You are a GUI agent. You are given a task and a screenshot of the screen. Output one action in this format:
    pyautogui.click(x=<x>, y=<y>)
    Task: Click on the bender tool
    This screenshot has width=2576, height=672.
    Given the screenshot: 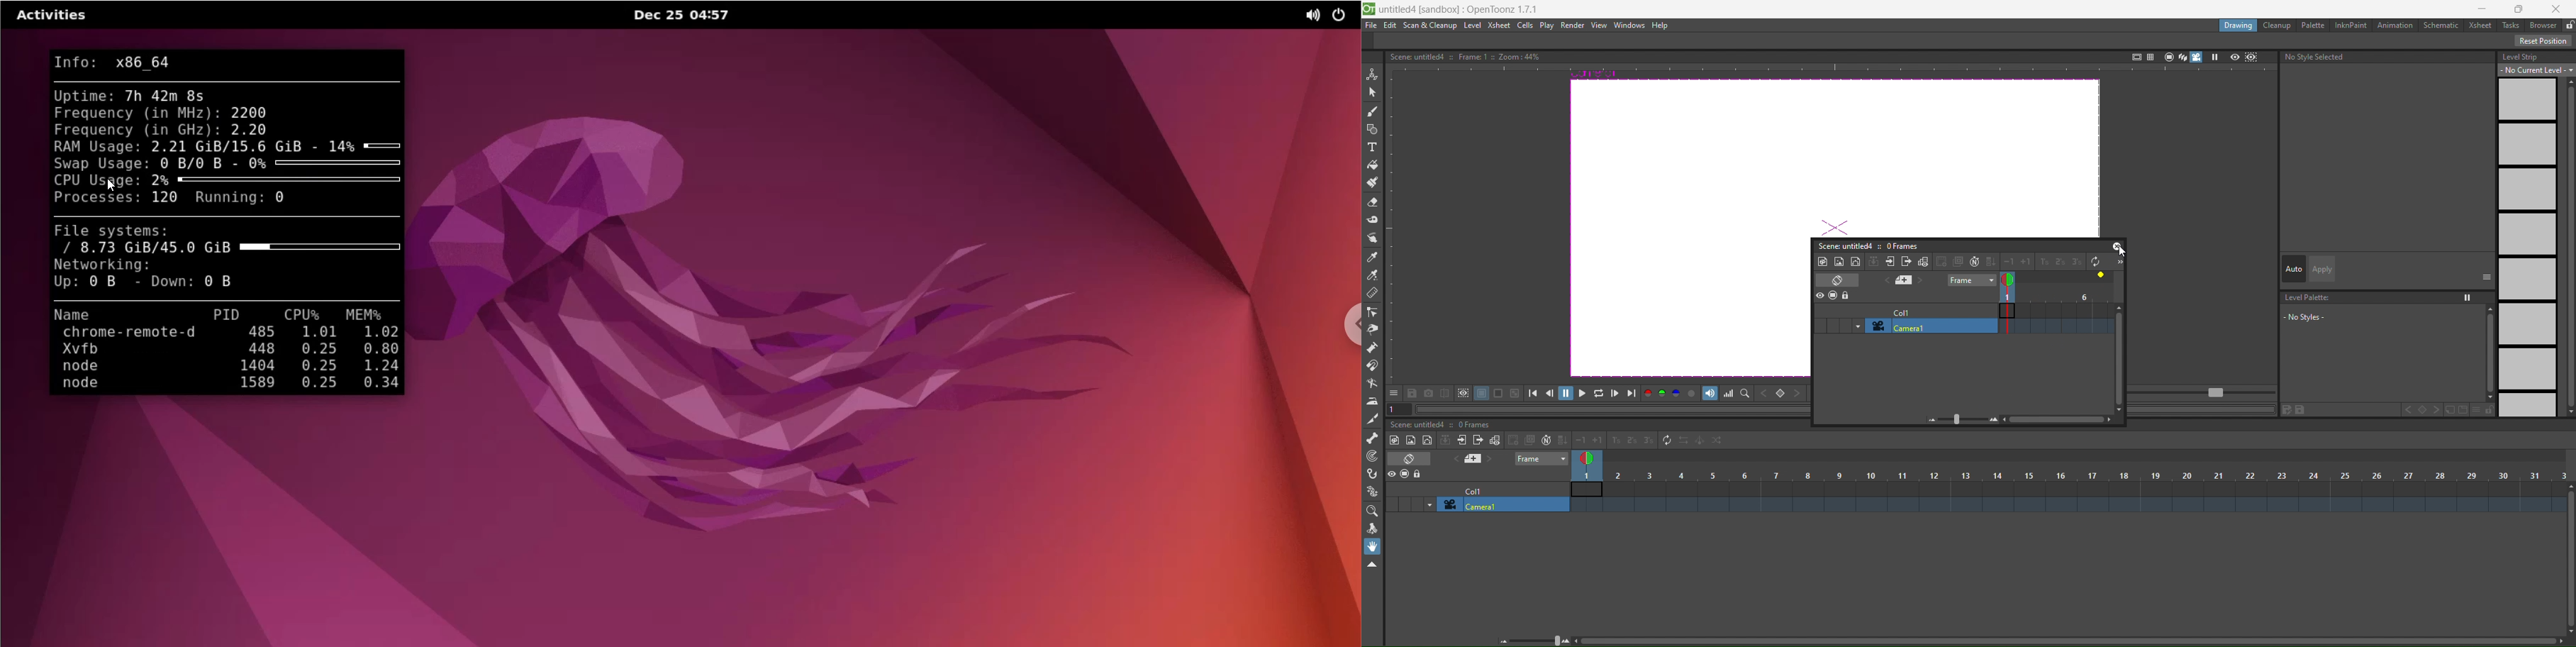 What is the action you would take?
    pyautogui.click(x=1373, y=383)
    